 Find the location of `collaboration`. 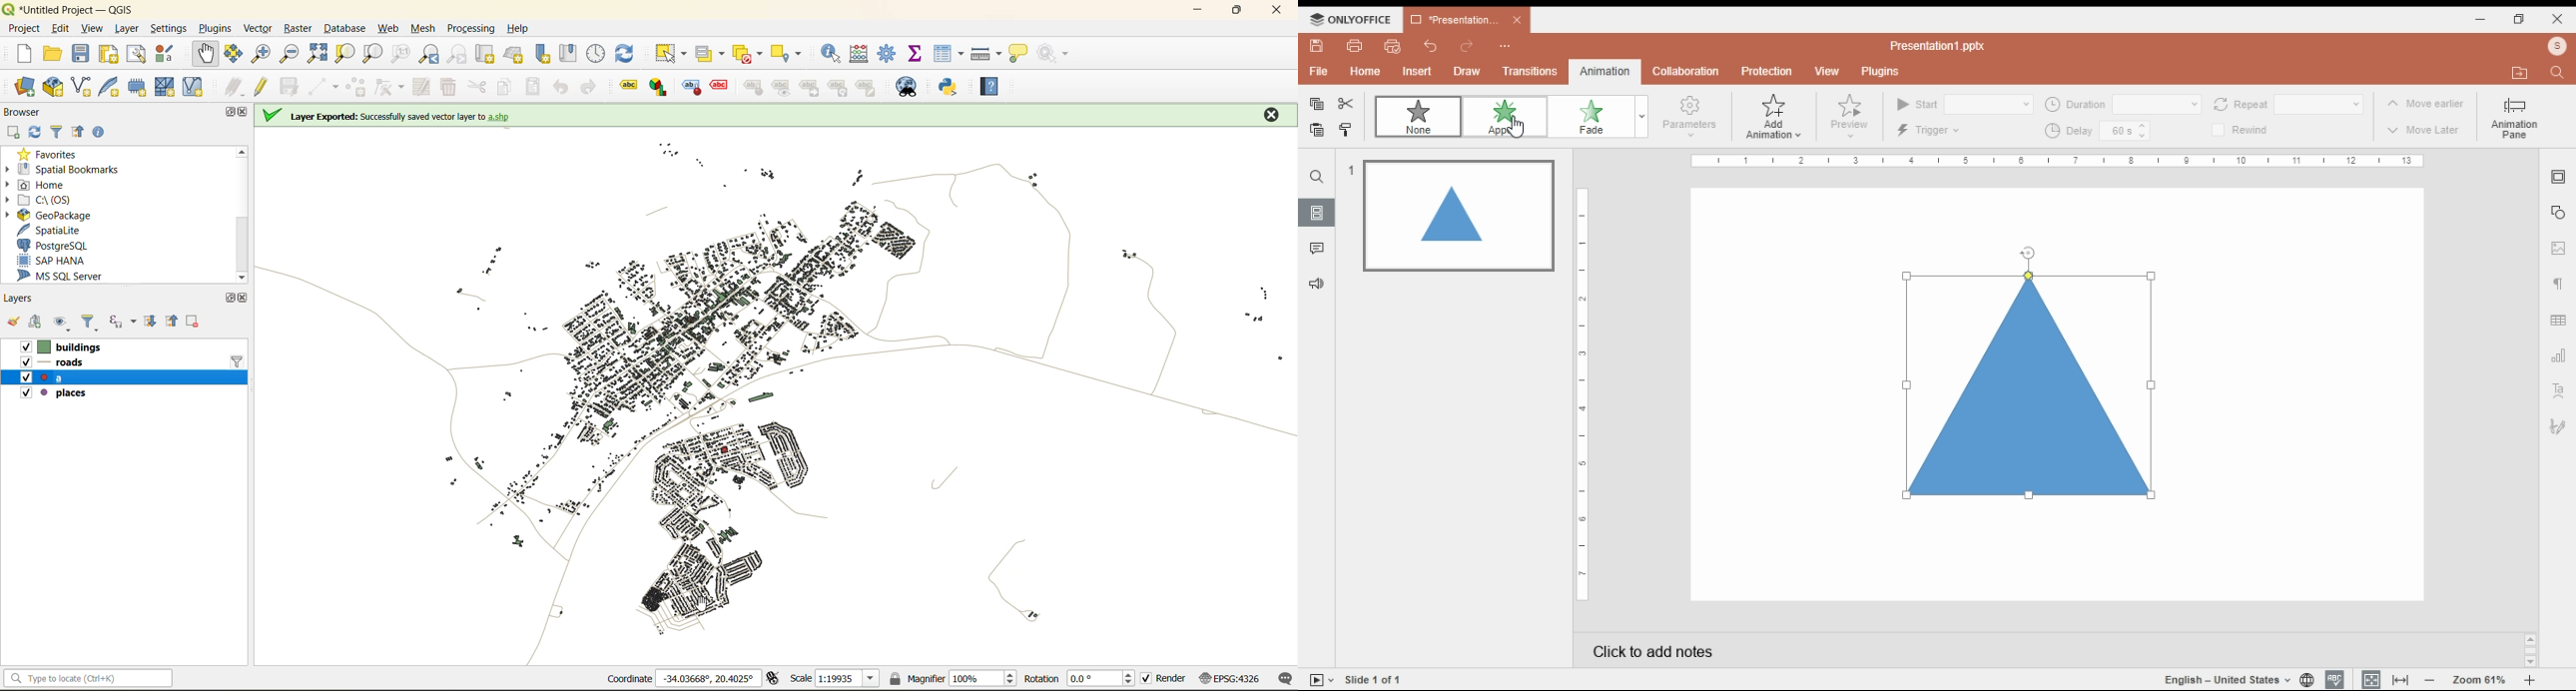

collaboration is located at coordinates (1686, 73).